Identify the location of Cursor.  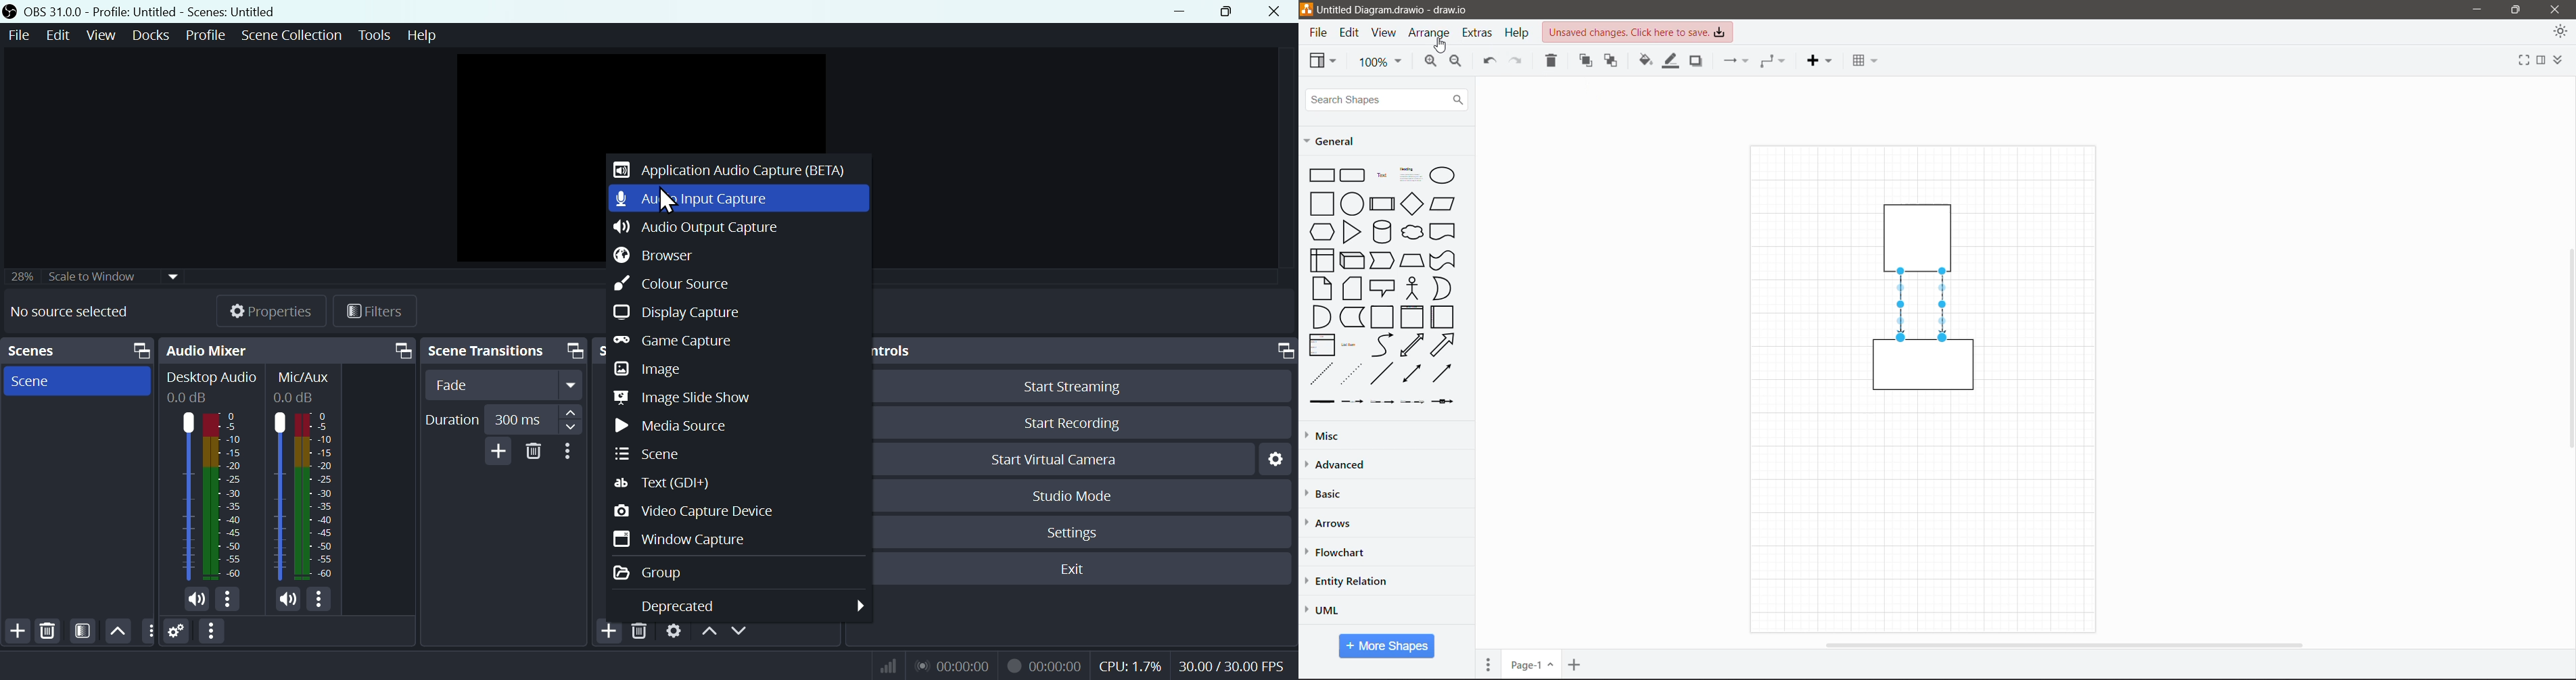
(668, 200).